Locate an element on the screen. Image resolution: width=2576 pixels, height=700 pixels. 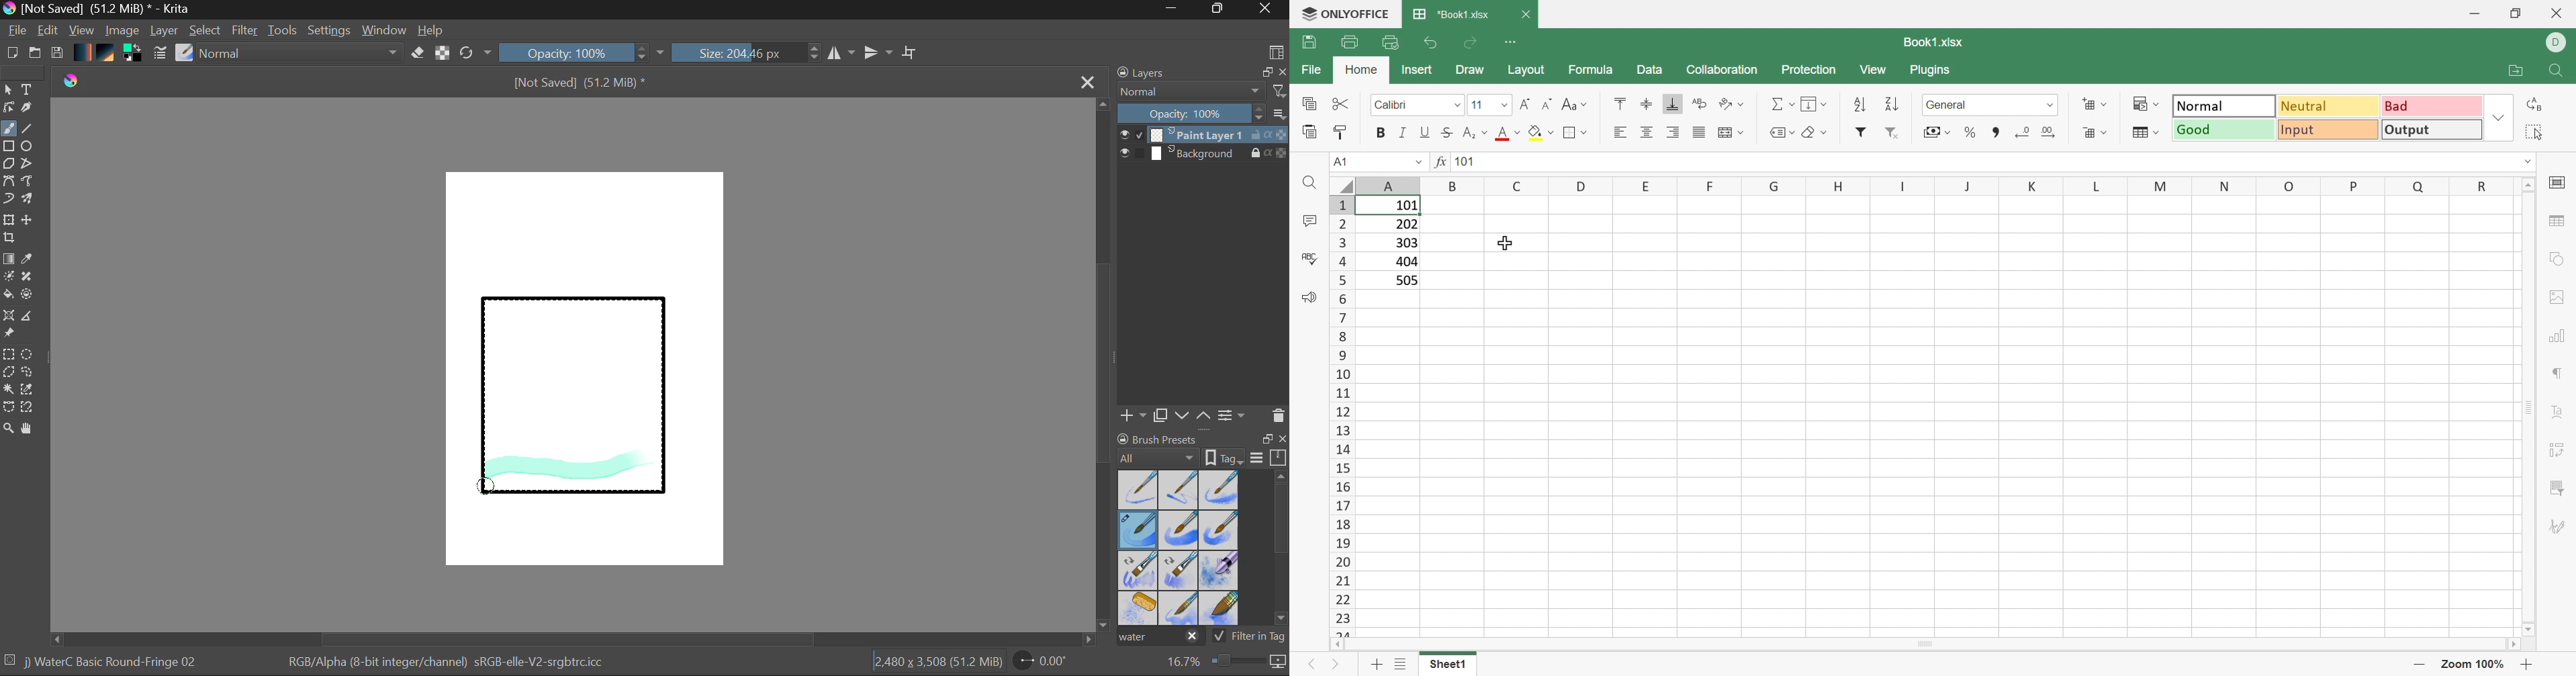
Open is located at coordinates (36, 54).